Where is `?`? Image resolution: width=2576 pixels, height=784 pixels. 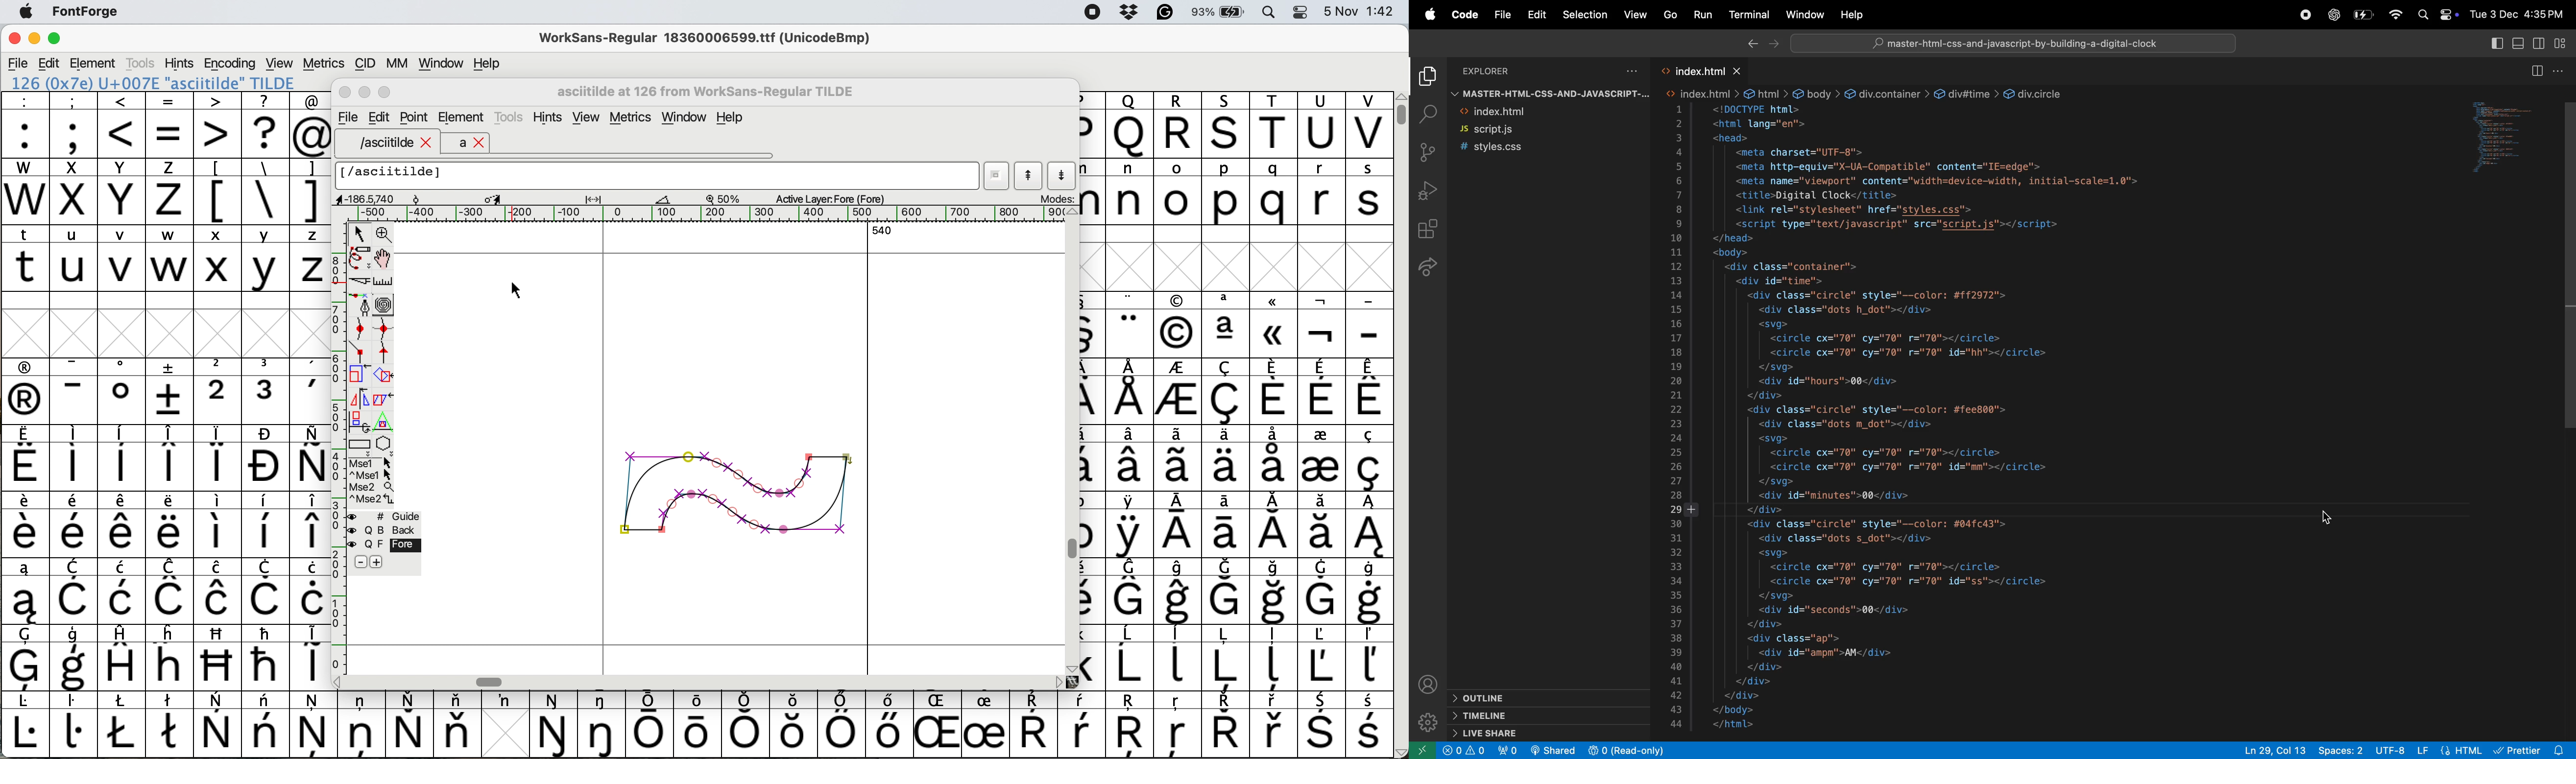 ? is located at coordinates (265, 124).